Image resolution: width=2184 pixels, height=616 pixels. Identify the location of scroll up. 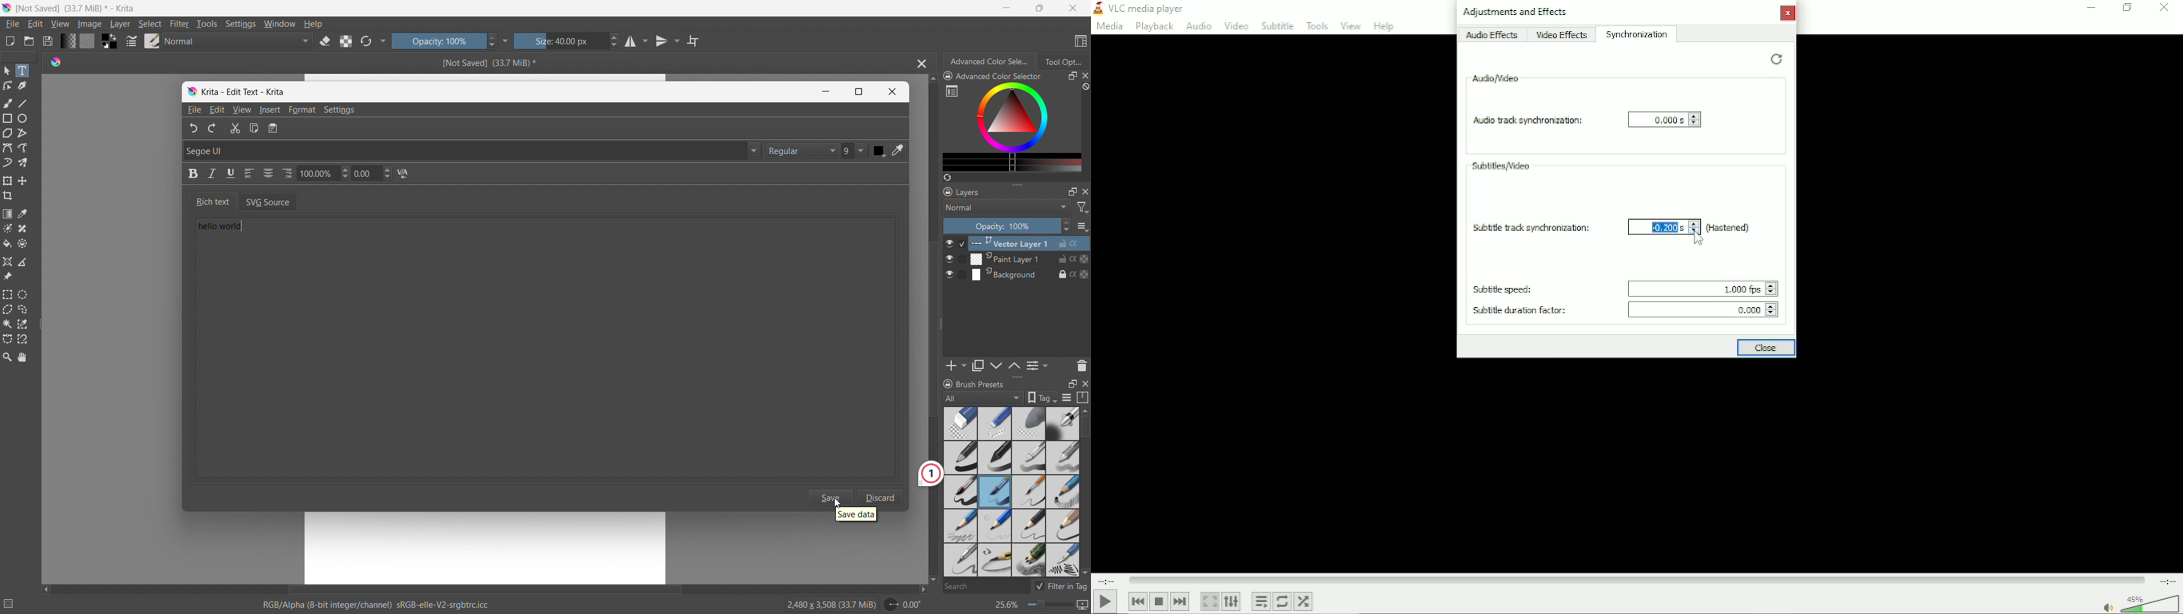
(1085, 410).